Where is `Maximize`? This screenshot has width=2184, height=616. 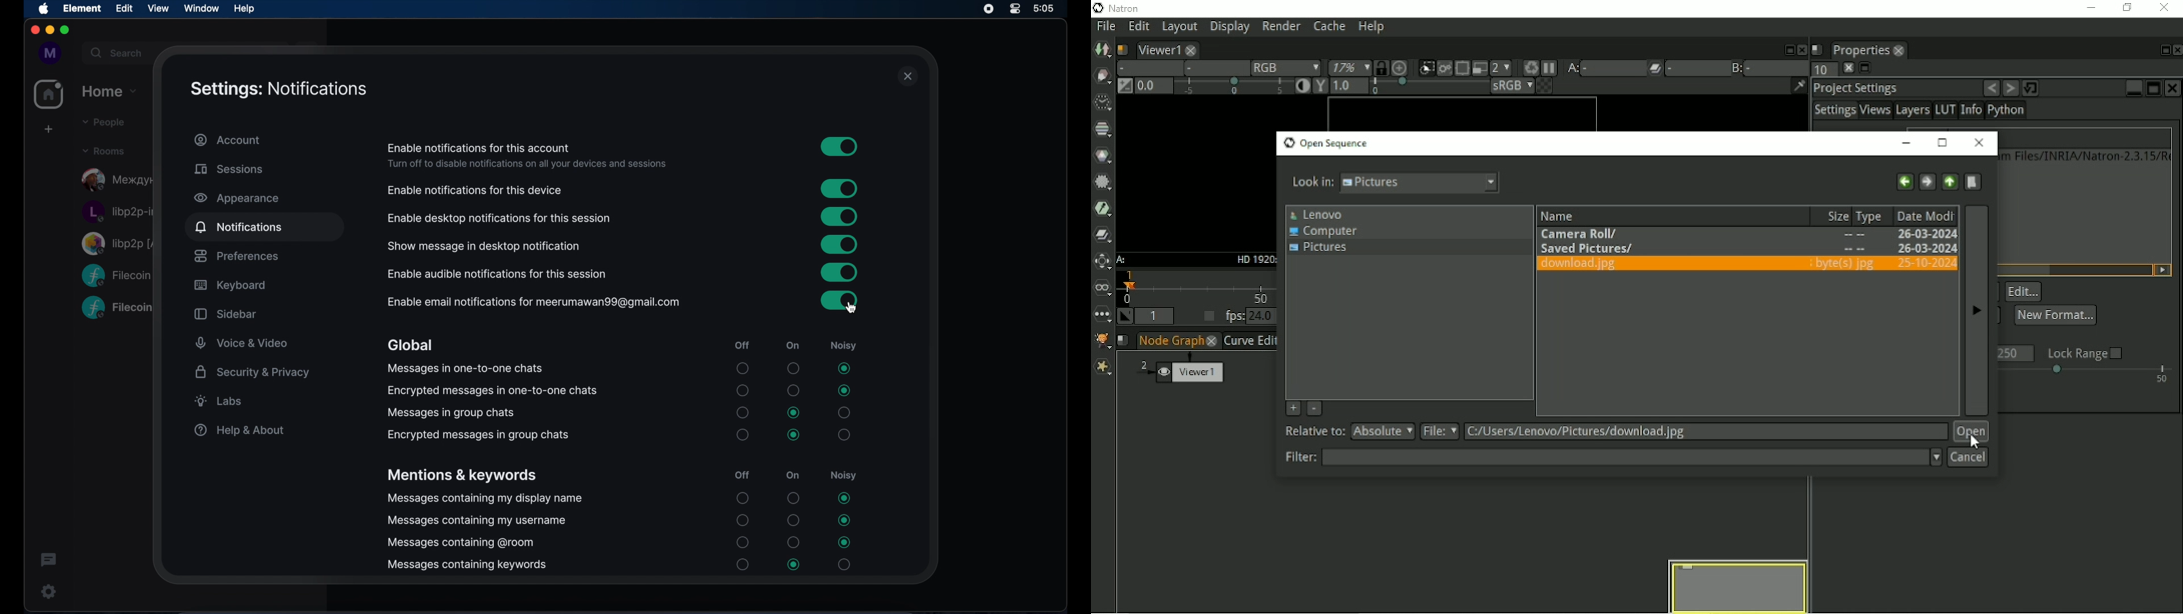 Maximize is located at coordinates (1943, 142).